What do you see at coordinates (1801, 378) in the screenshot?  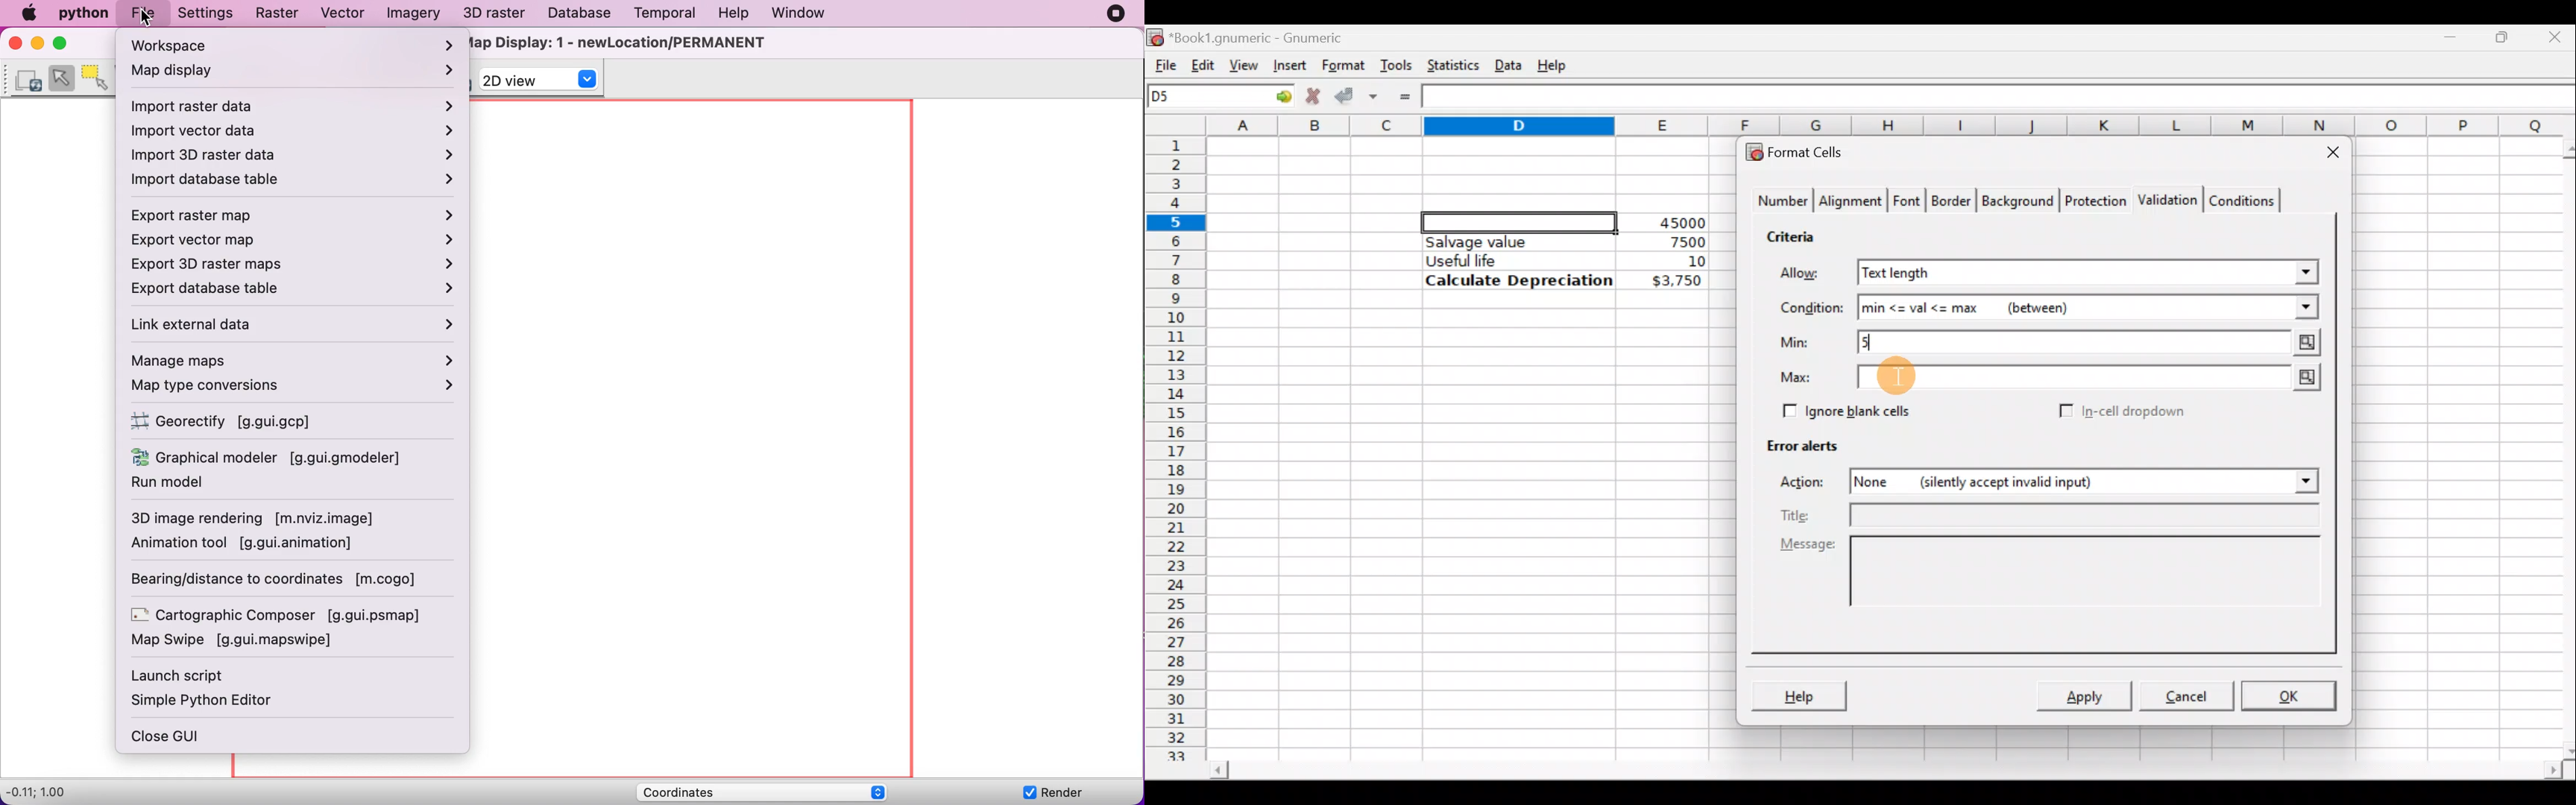 I see `Max` at bounding box center [1801, 378].